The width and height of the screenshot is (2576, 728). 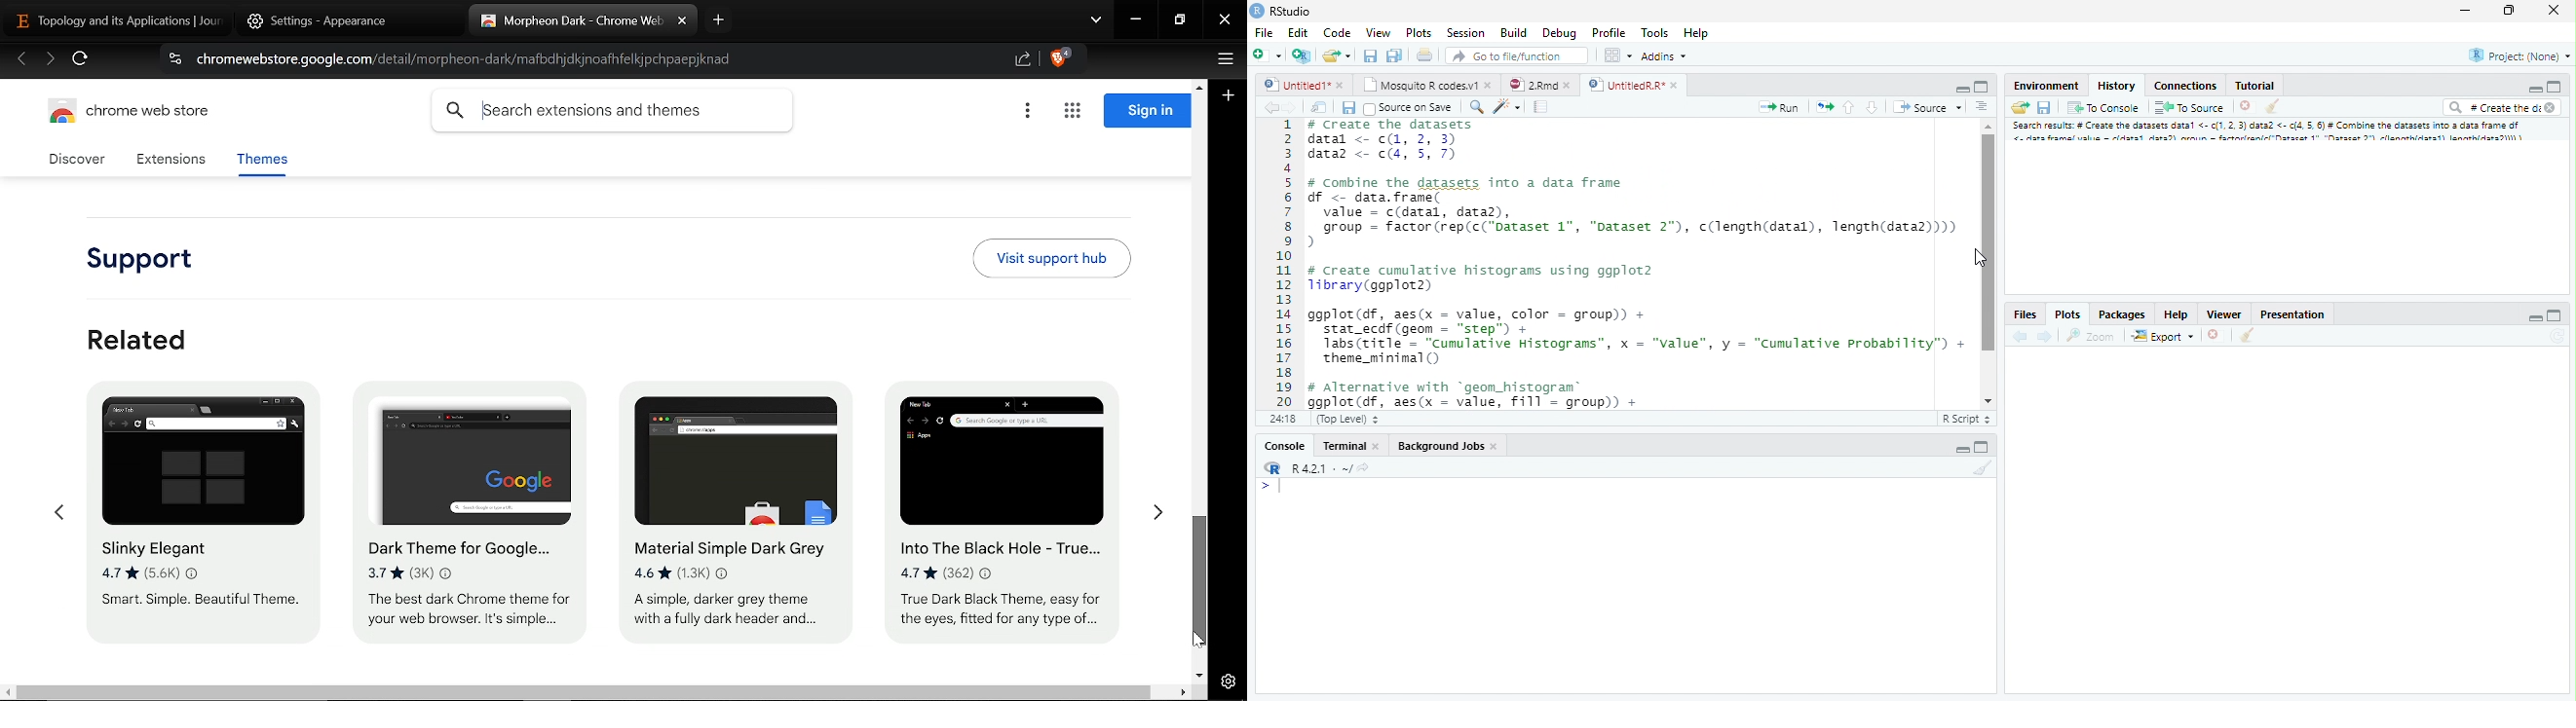 What do you see at coordinates (2163, 336) in the screenshot?
I see `Export` at bounding box center [2163, 336].